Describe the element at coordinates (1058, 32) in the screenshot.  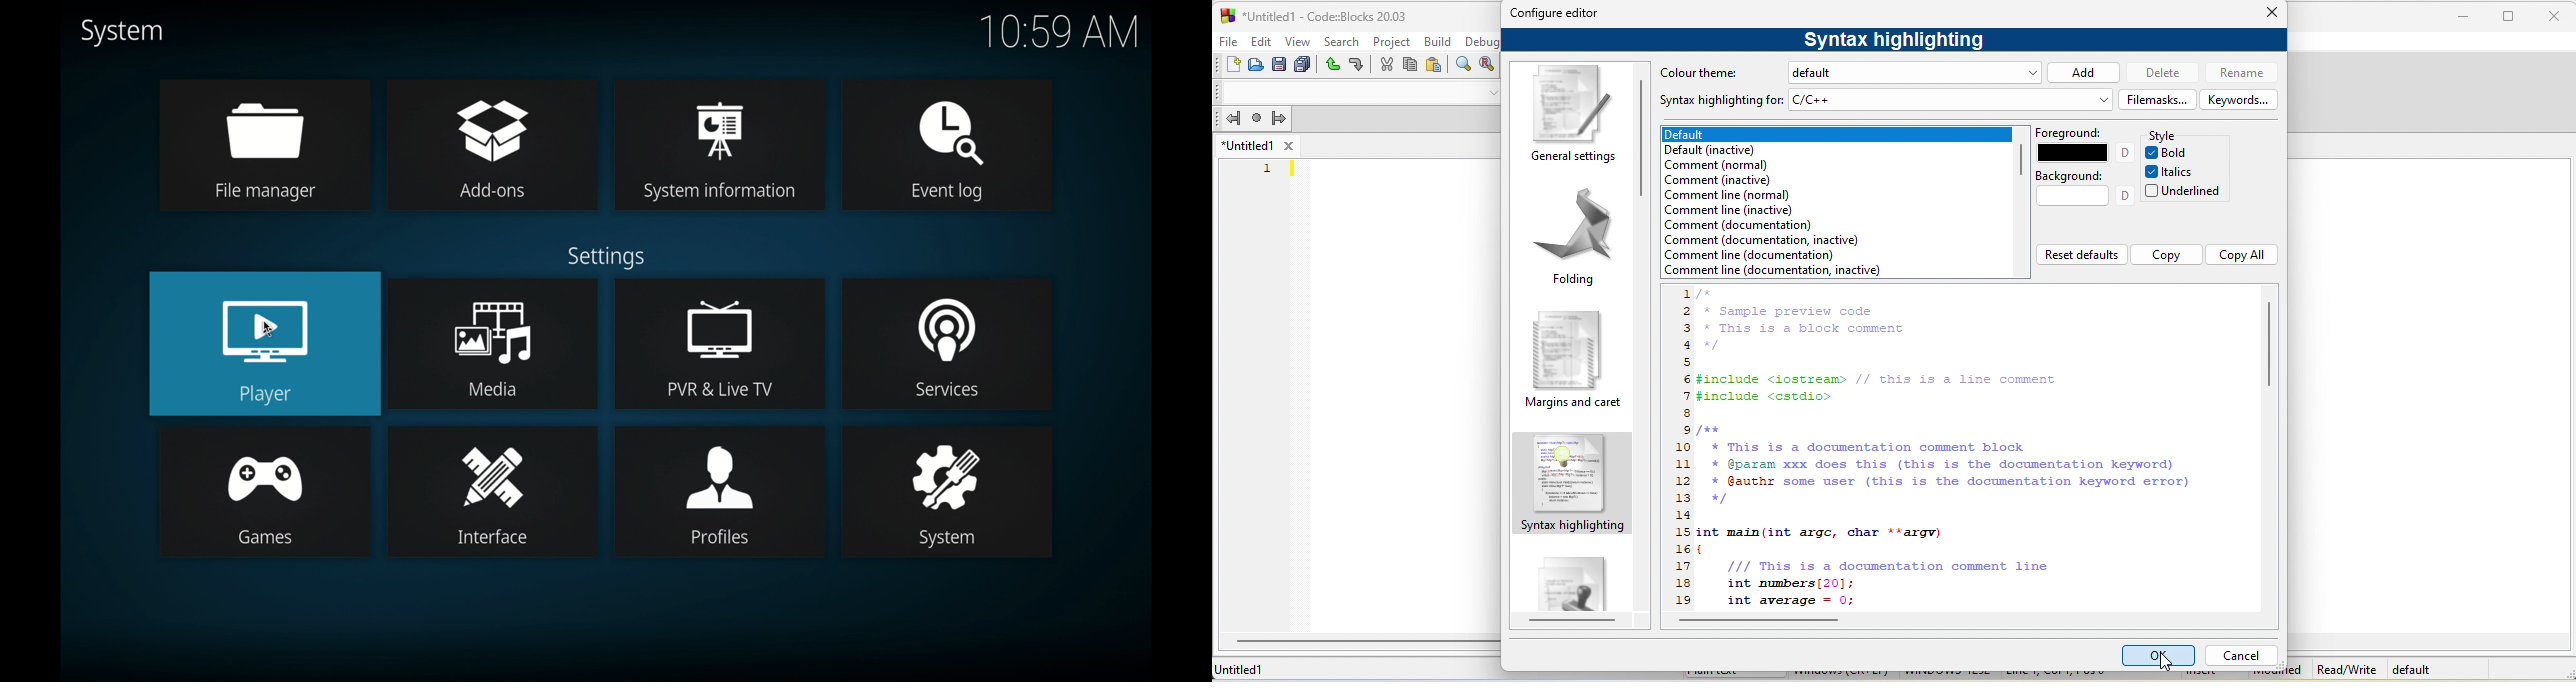
I see `10.59 am` at that location.